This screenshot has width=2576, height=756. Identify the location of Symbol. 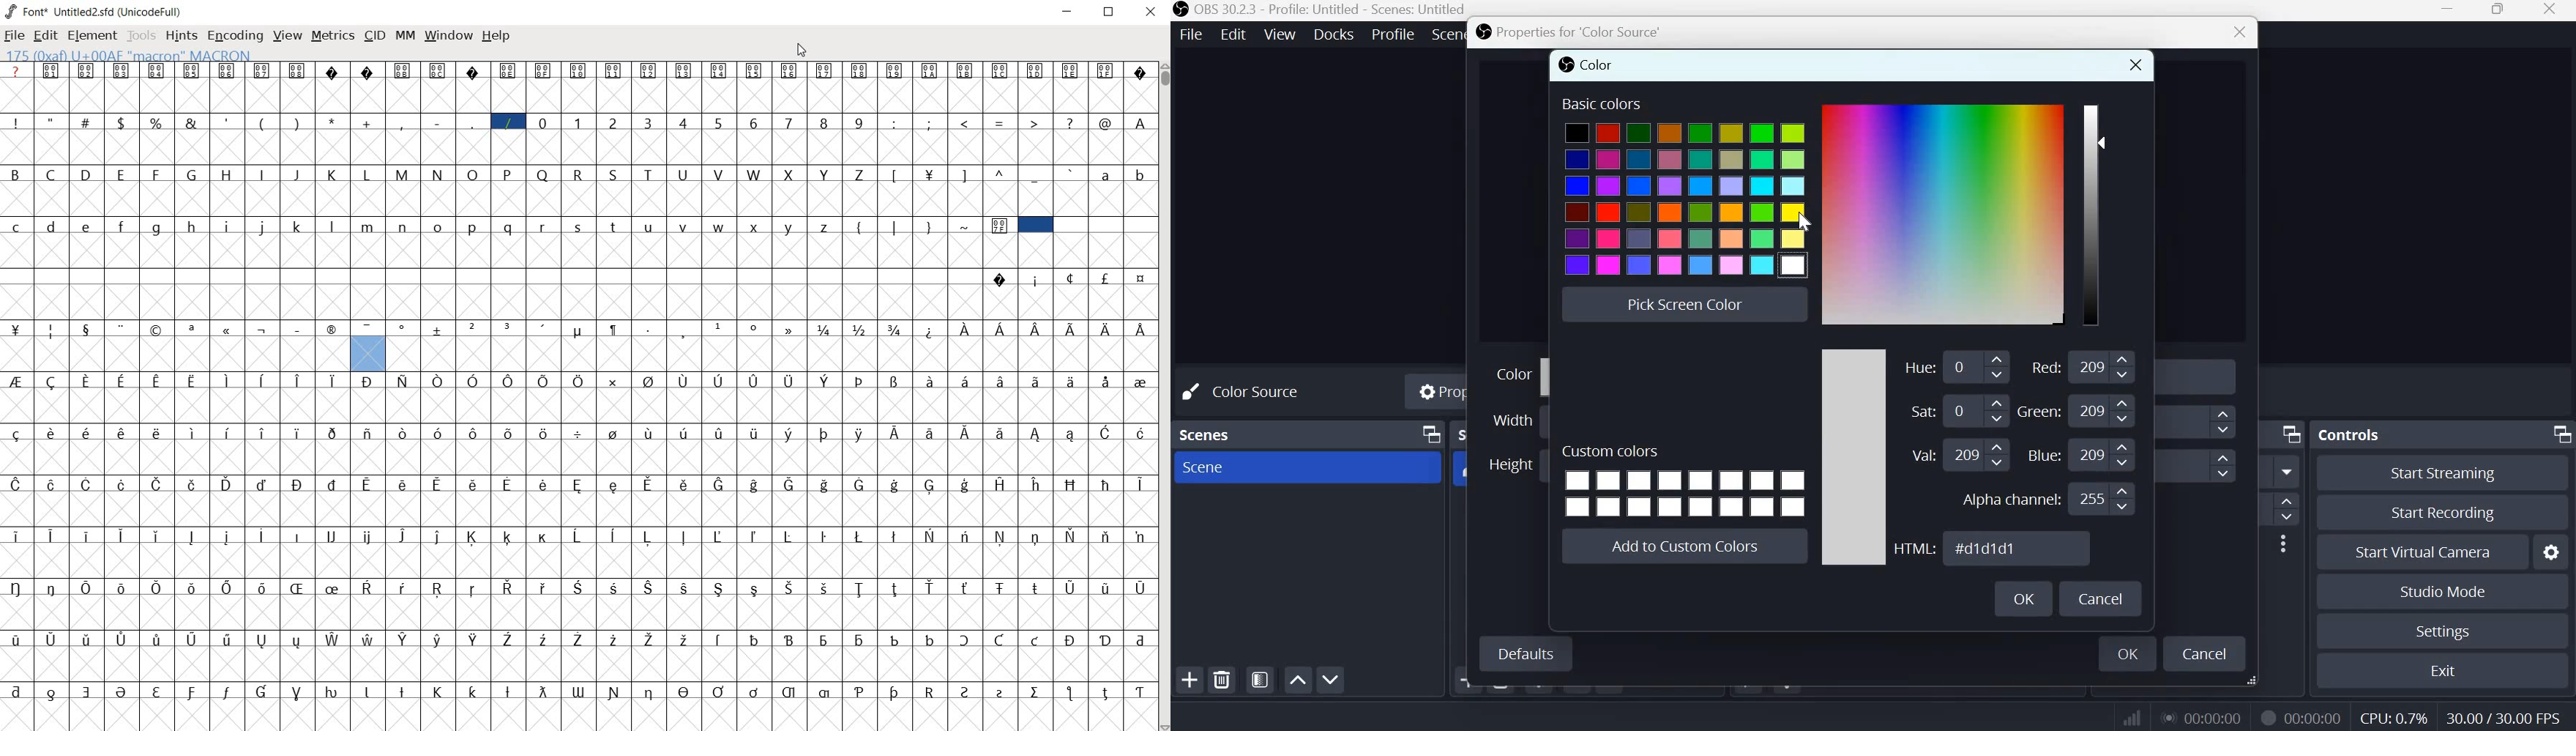
(123, 380).